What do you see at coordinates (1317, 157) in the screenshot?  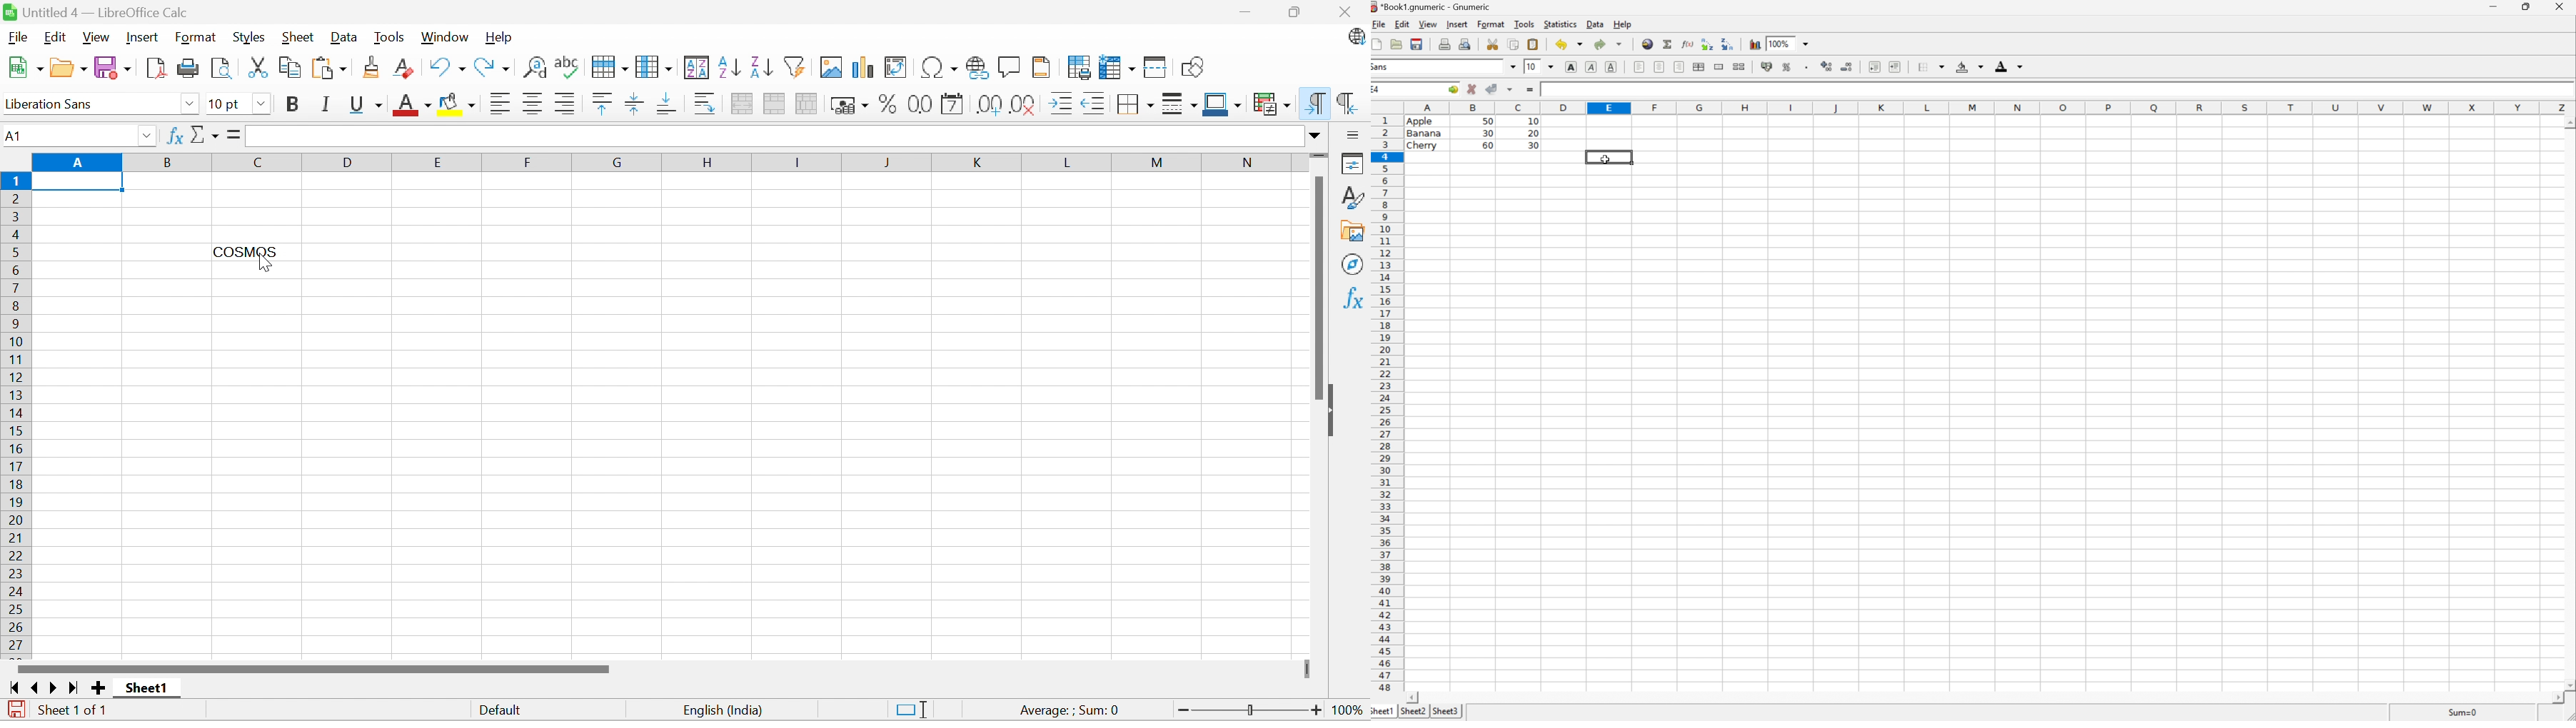 I see `Slider` at bounding box center [1317, 157].